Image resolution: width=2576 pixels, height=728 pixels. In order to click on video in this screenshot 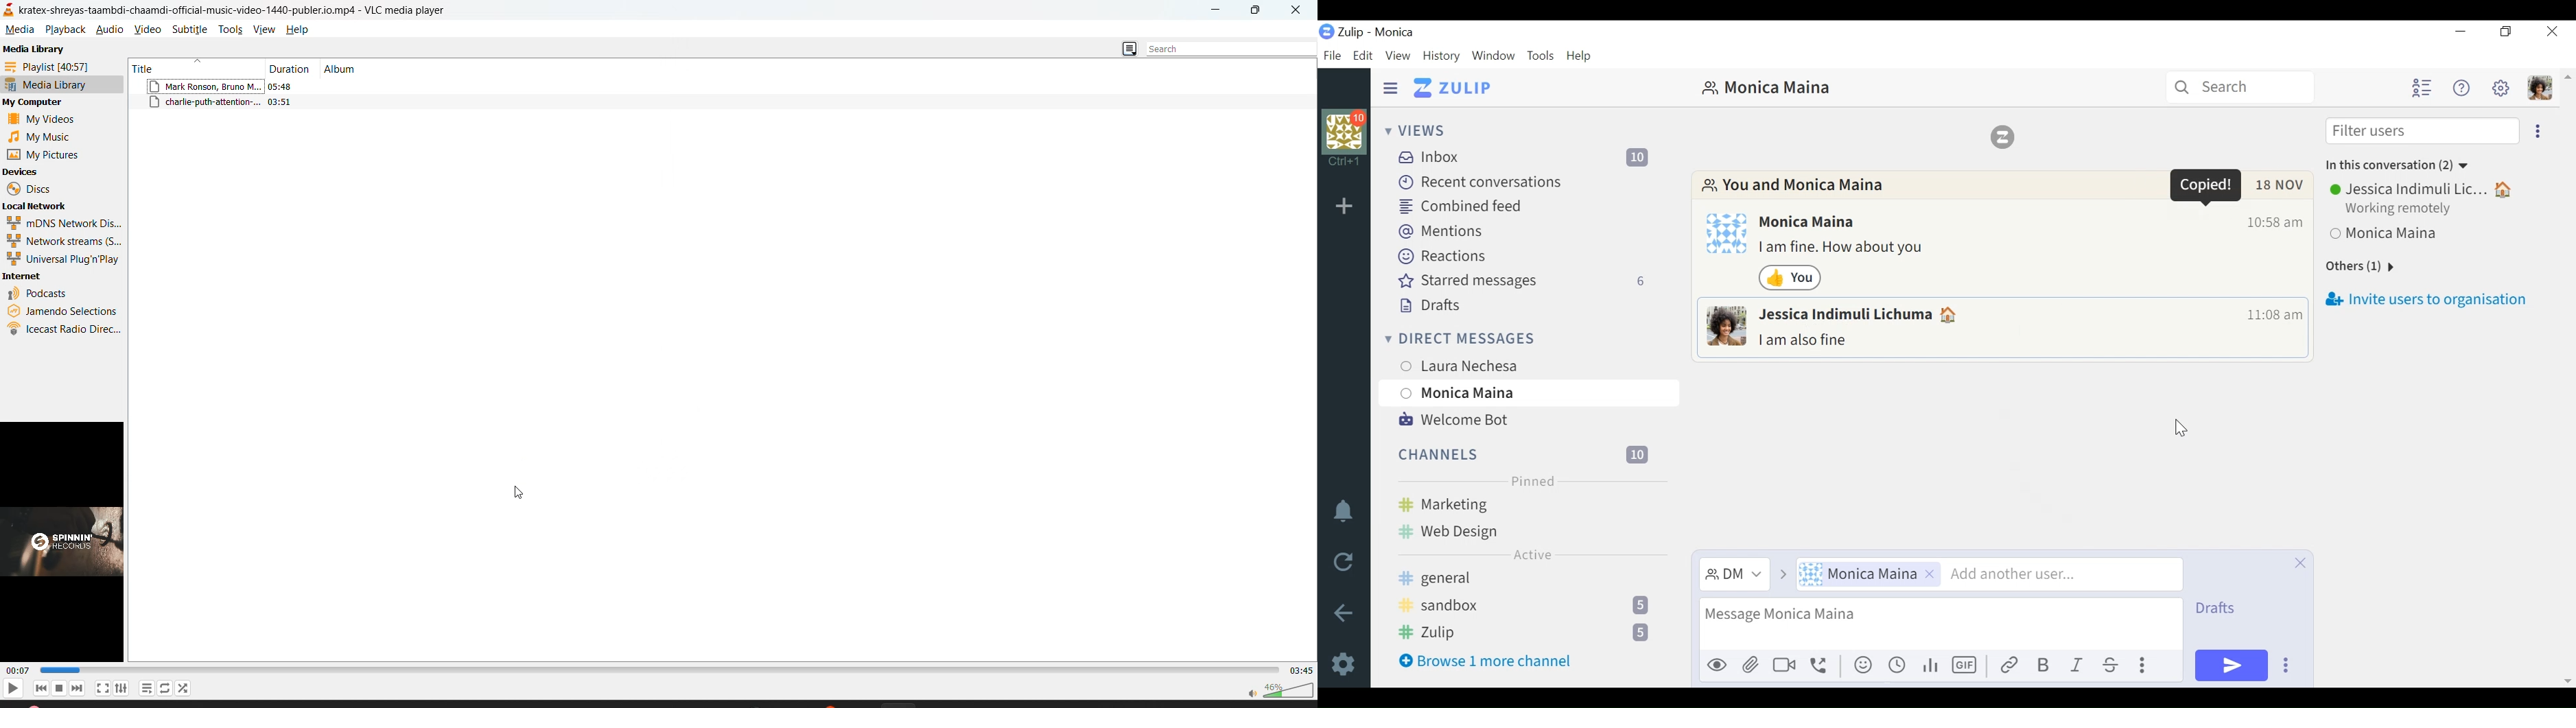, I will do `click(148, 29)`.